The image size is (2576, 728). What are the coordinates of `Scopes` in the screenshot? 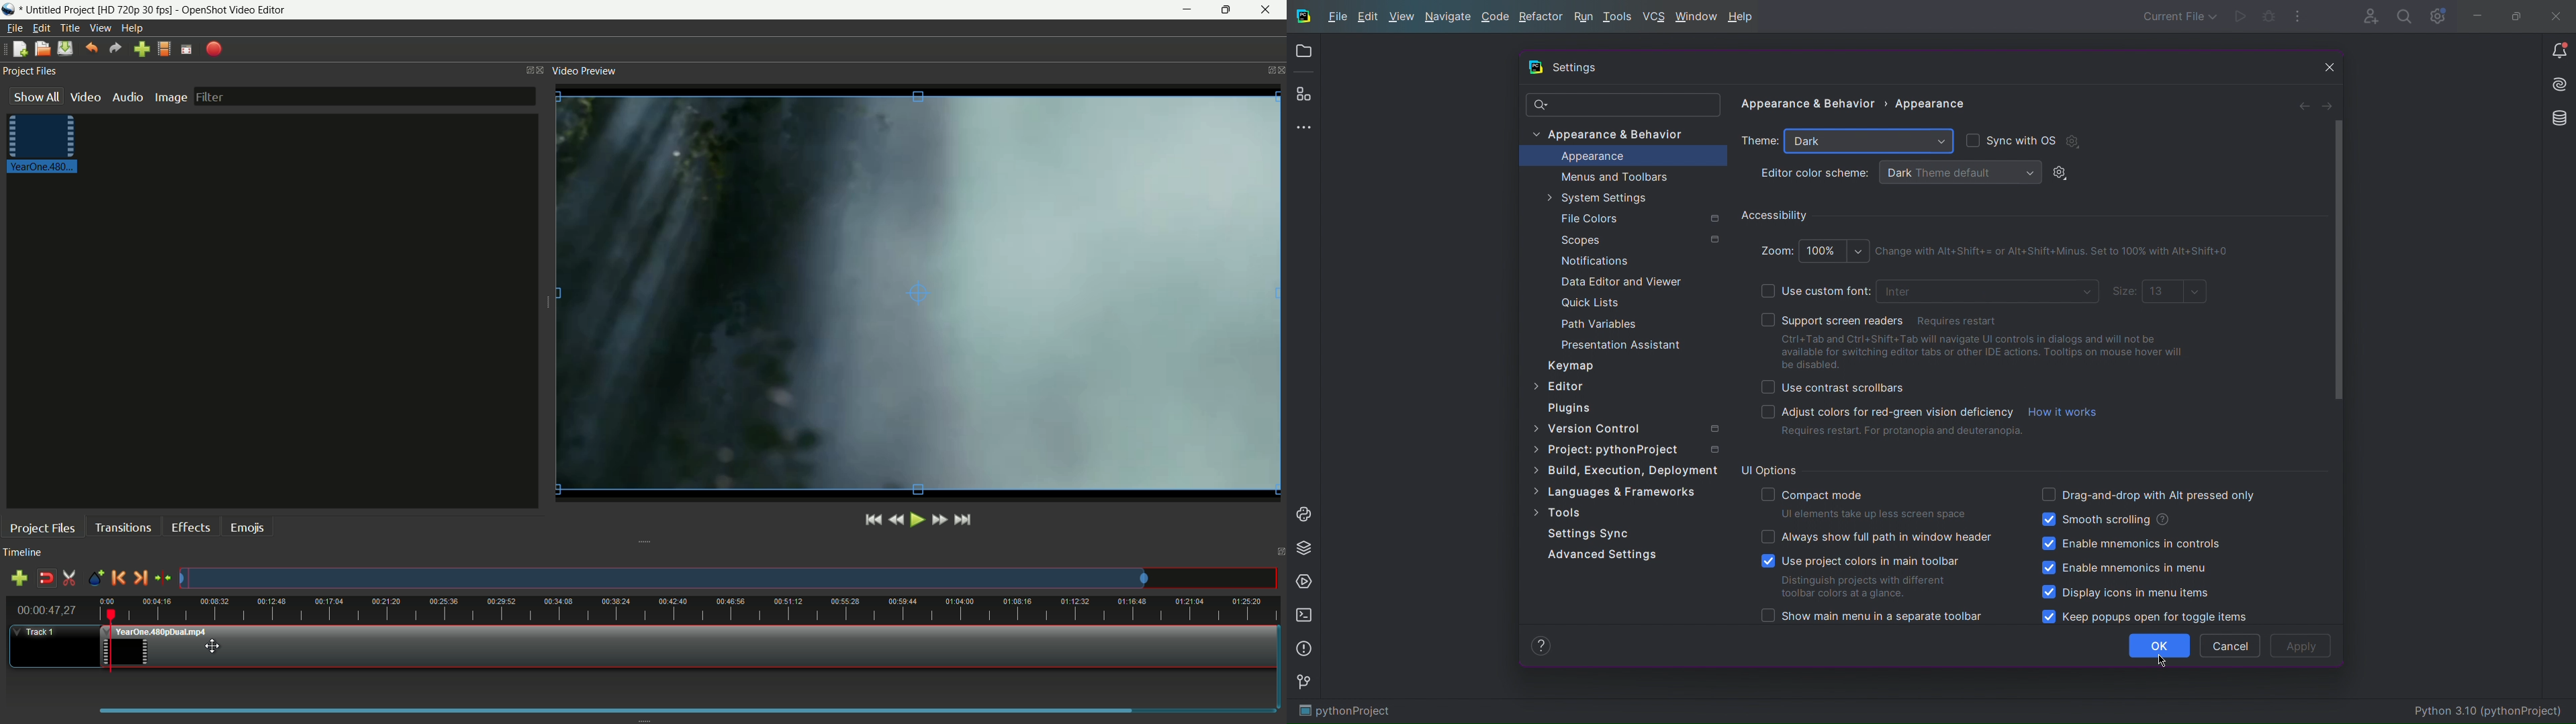 It's located at (1637, 240).